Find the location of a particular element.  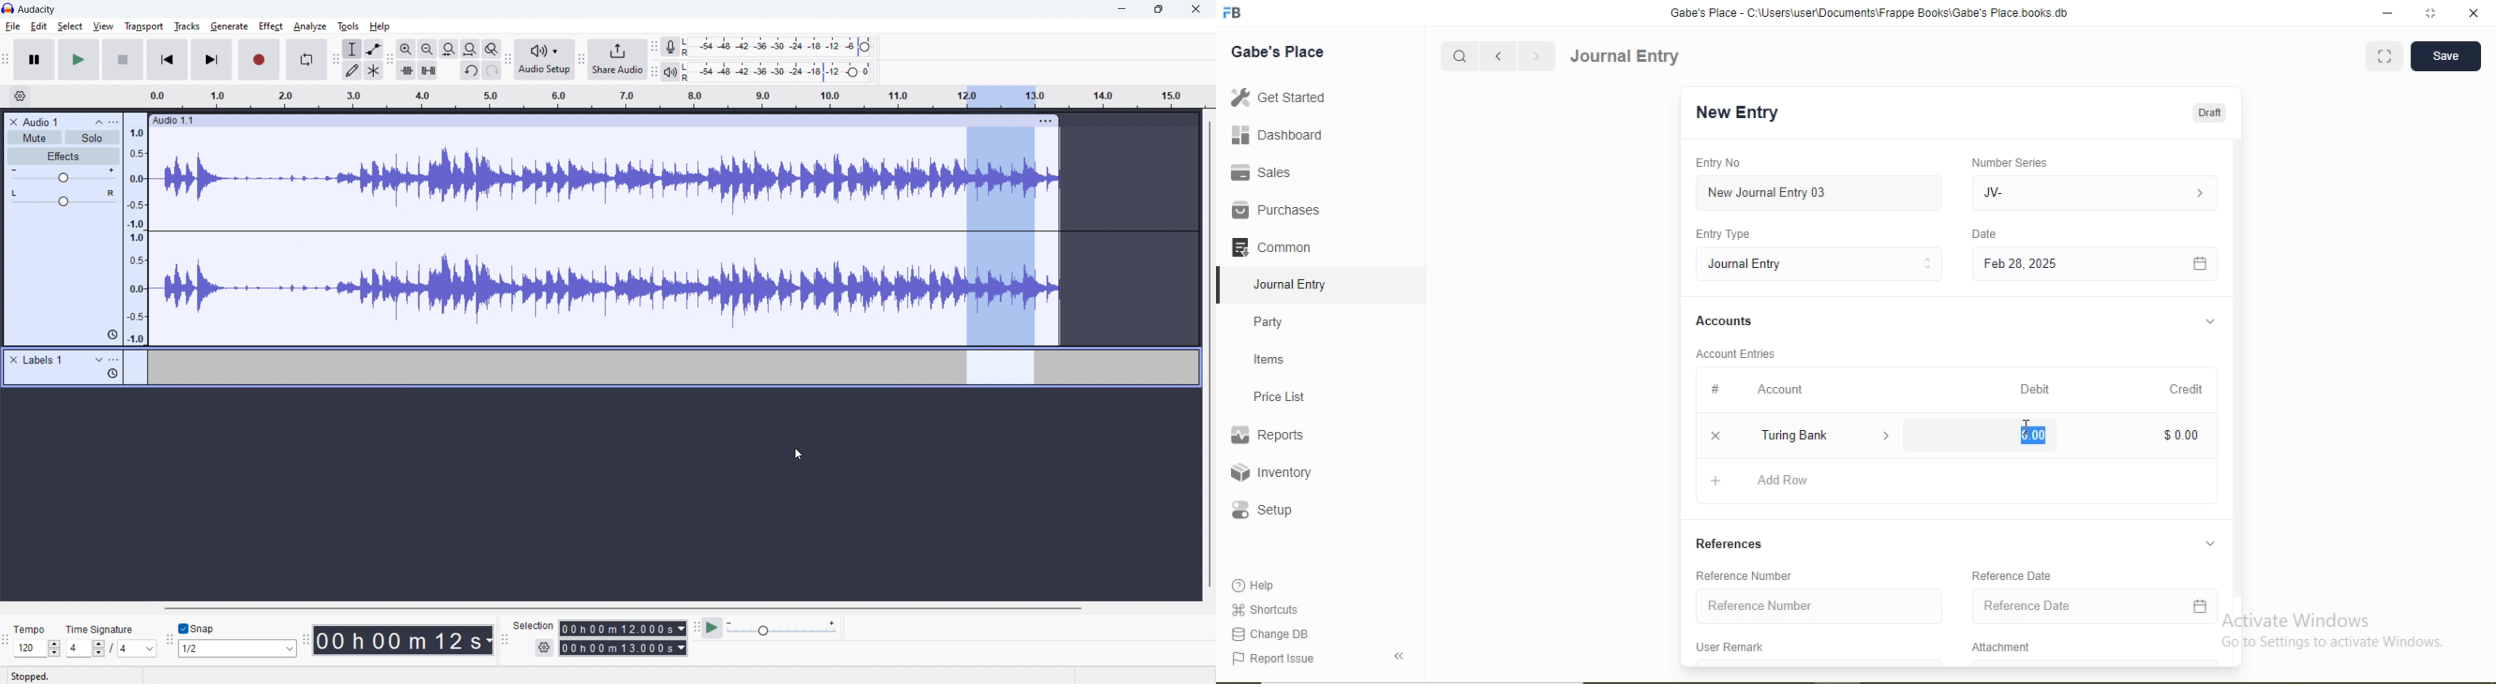

Calendar is located at coordinates (2200, 265).